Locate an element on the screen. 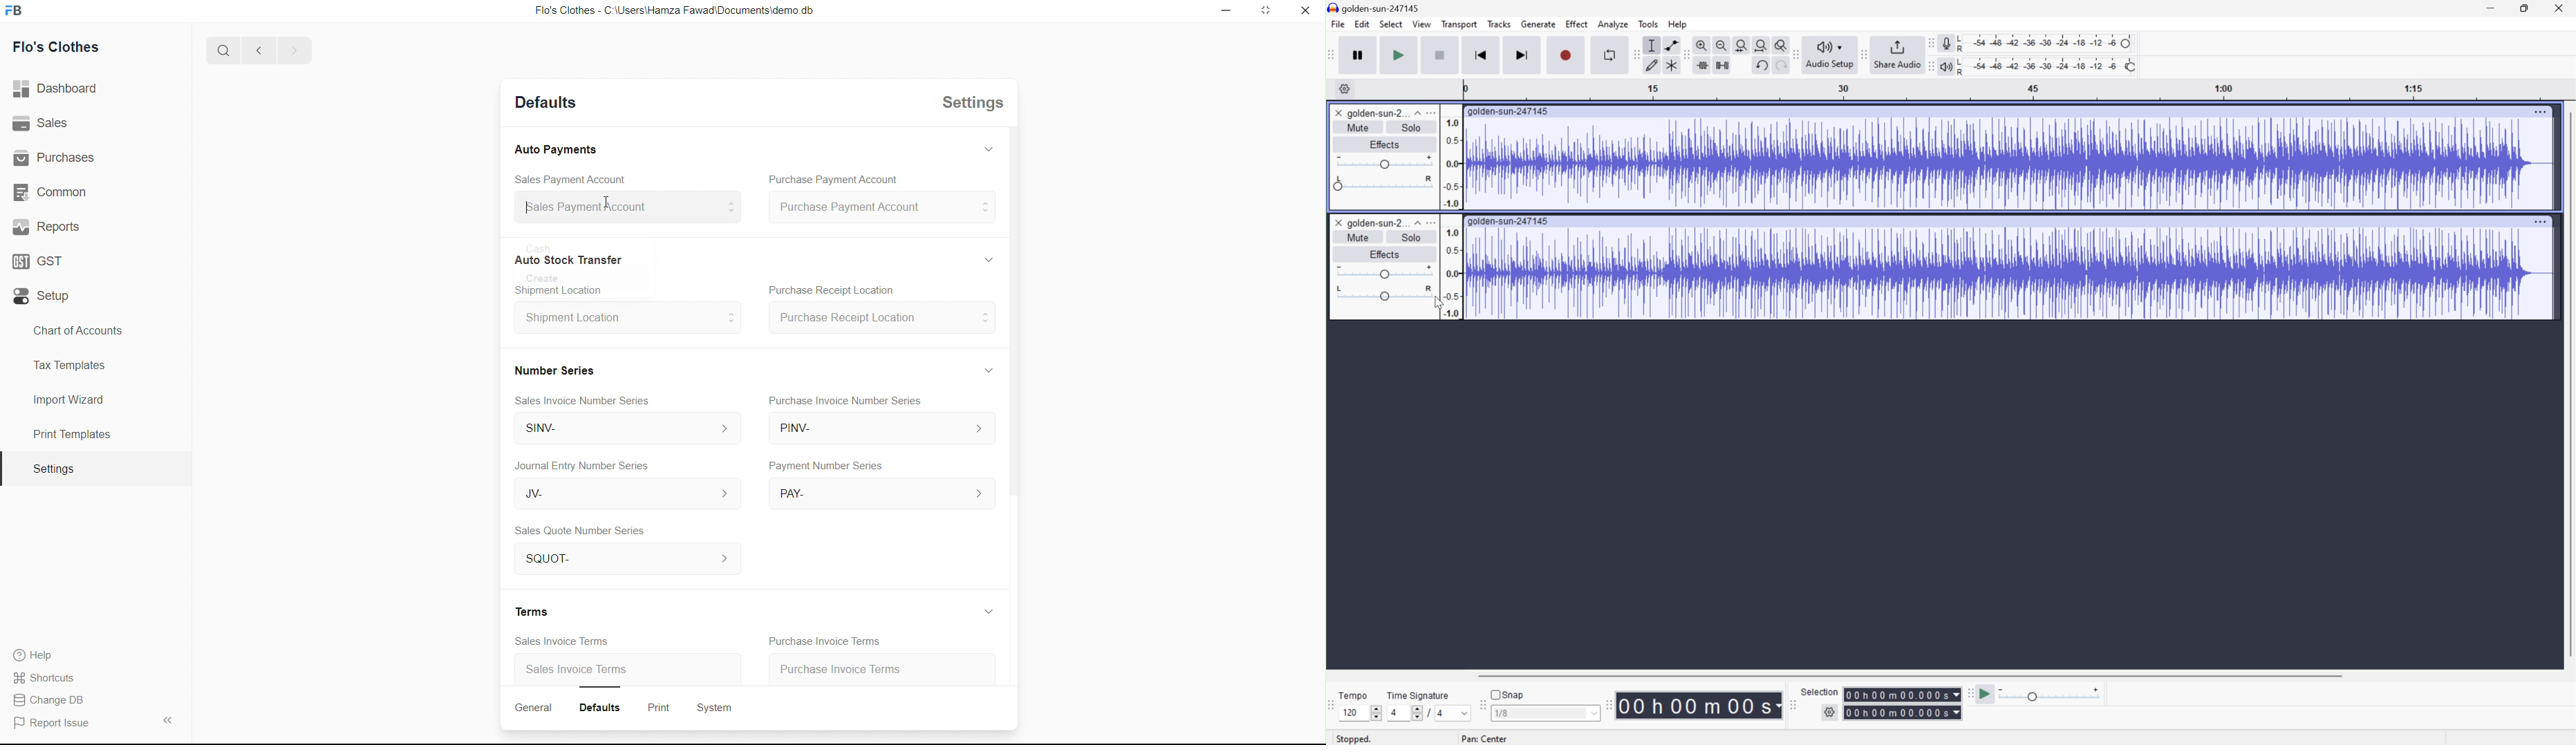 Image resolution: width=2576 pixels, height=756 pixels. Shortcuts is located at coordinates (52, 677).